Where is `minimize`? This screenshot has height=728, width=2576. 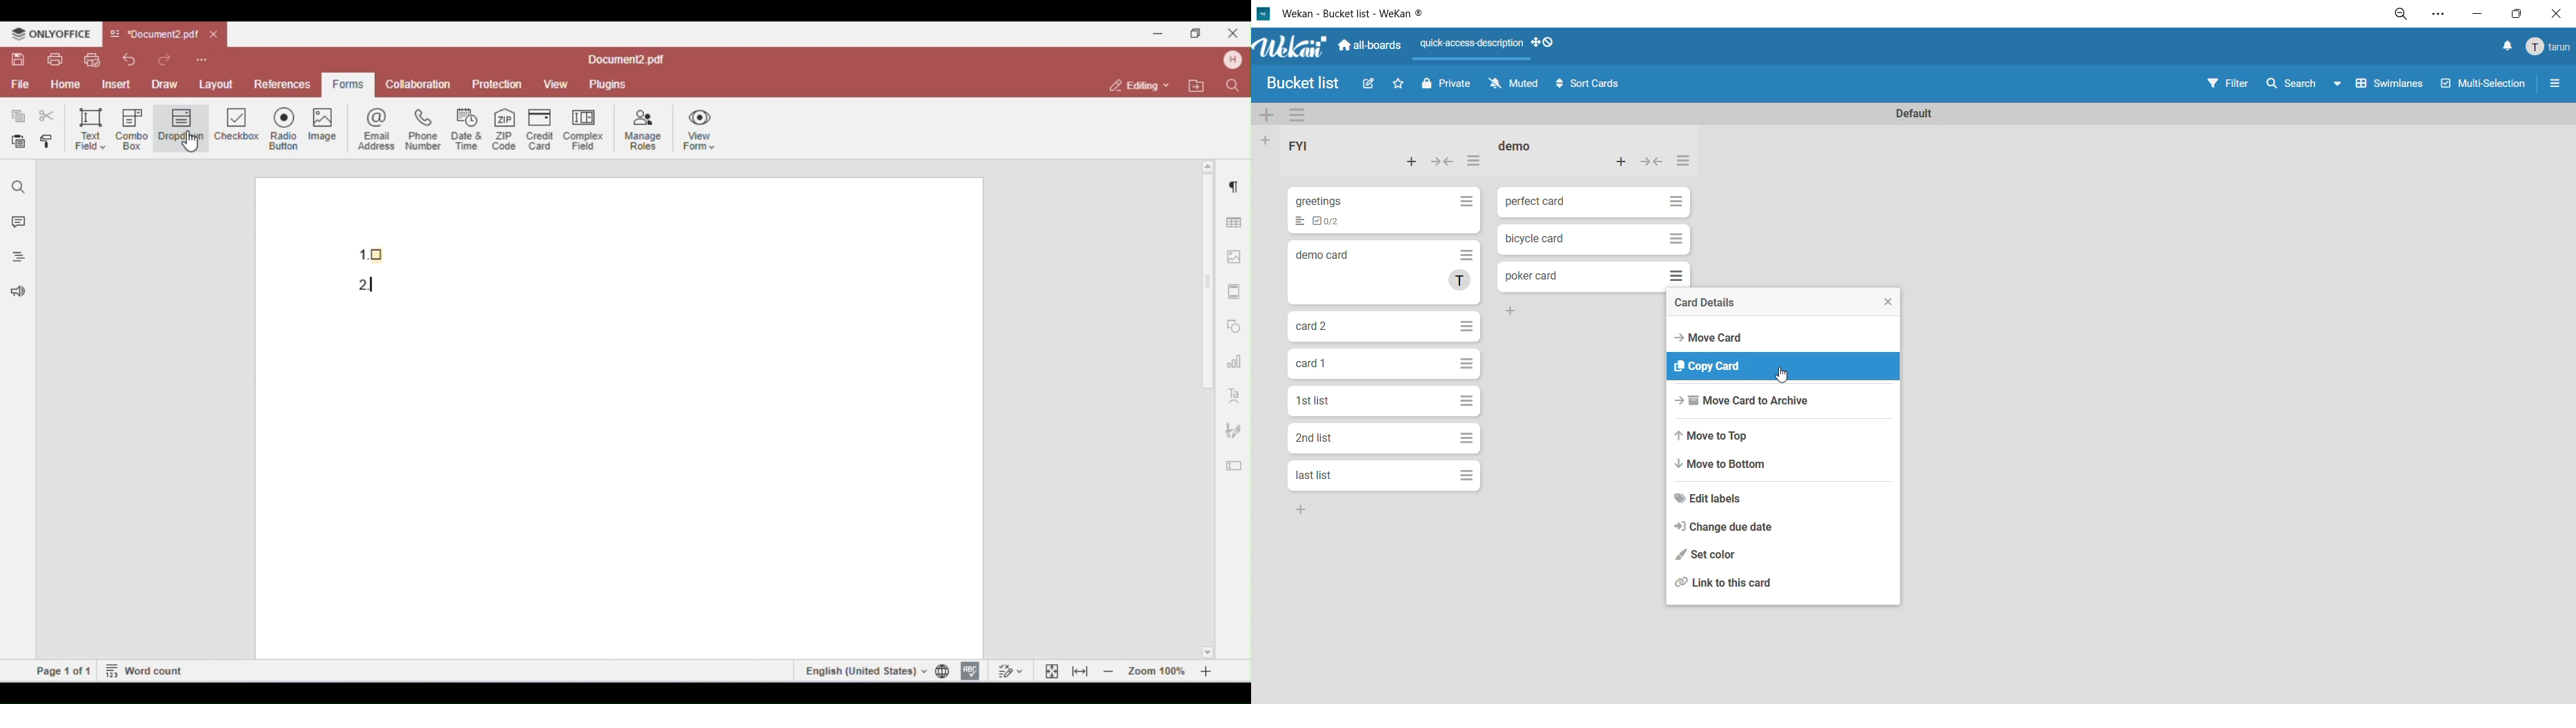 minimize is located at coordinates (2473, 14).